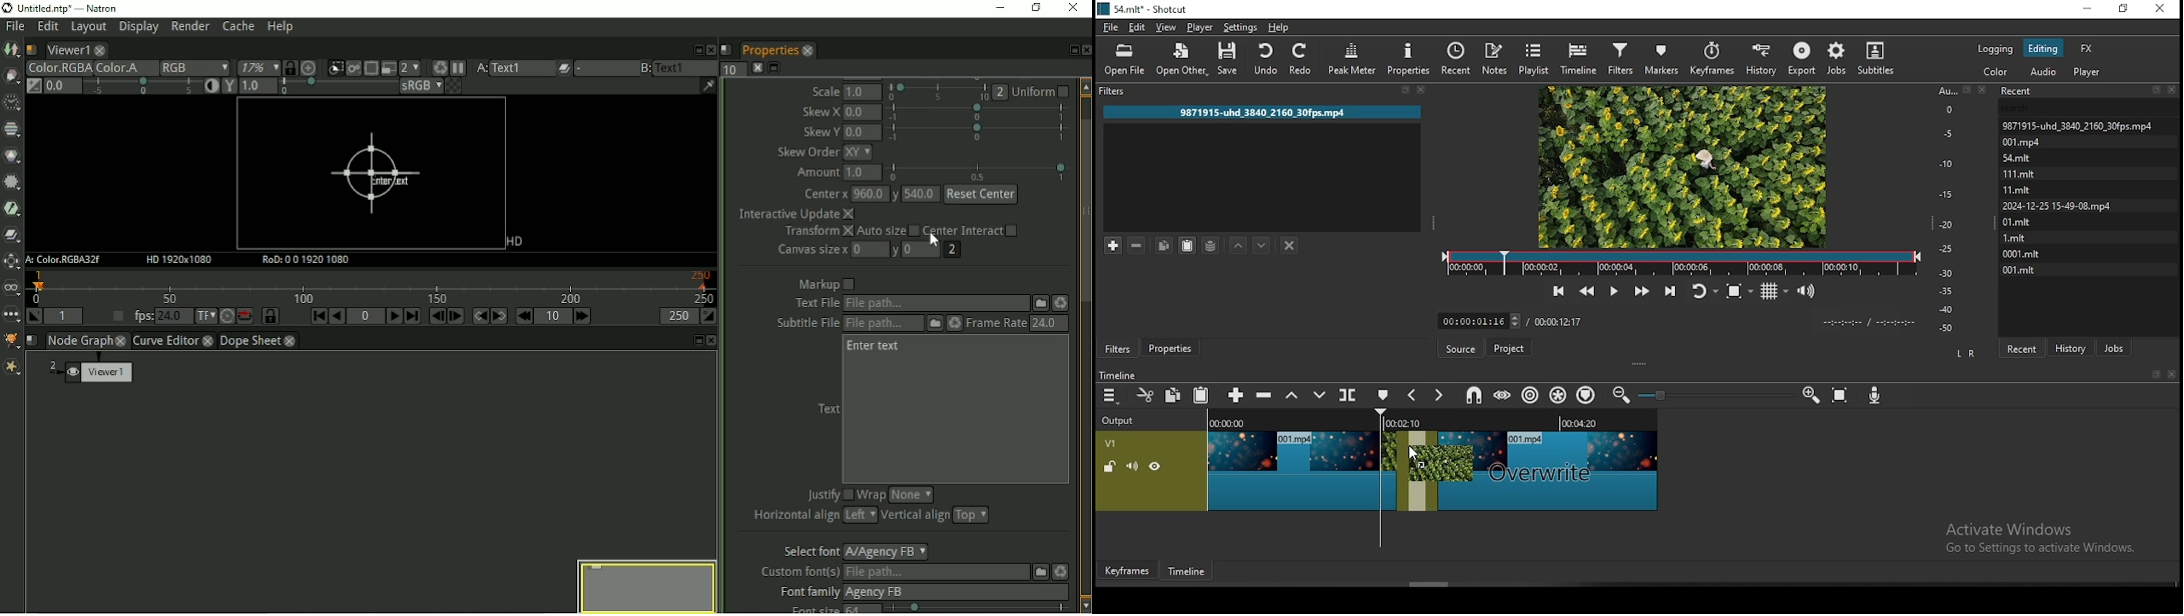  What do you see at coordinates (1156, 466) in the screenshot?
I see `(un)hide` at bounding box center [1156, 466].